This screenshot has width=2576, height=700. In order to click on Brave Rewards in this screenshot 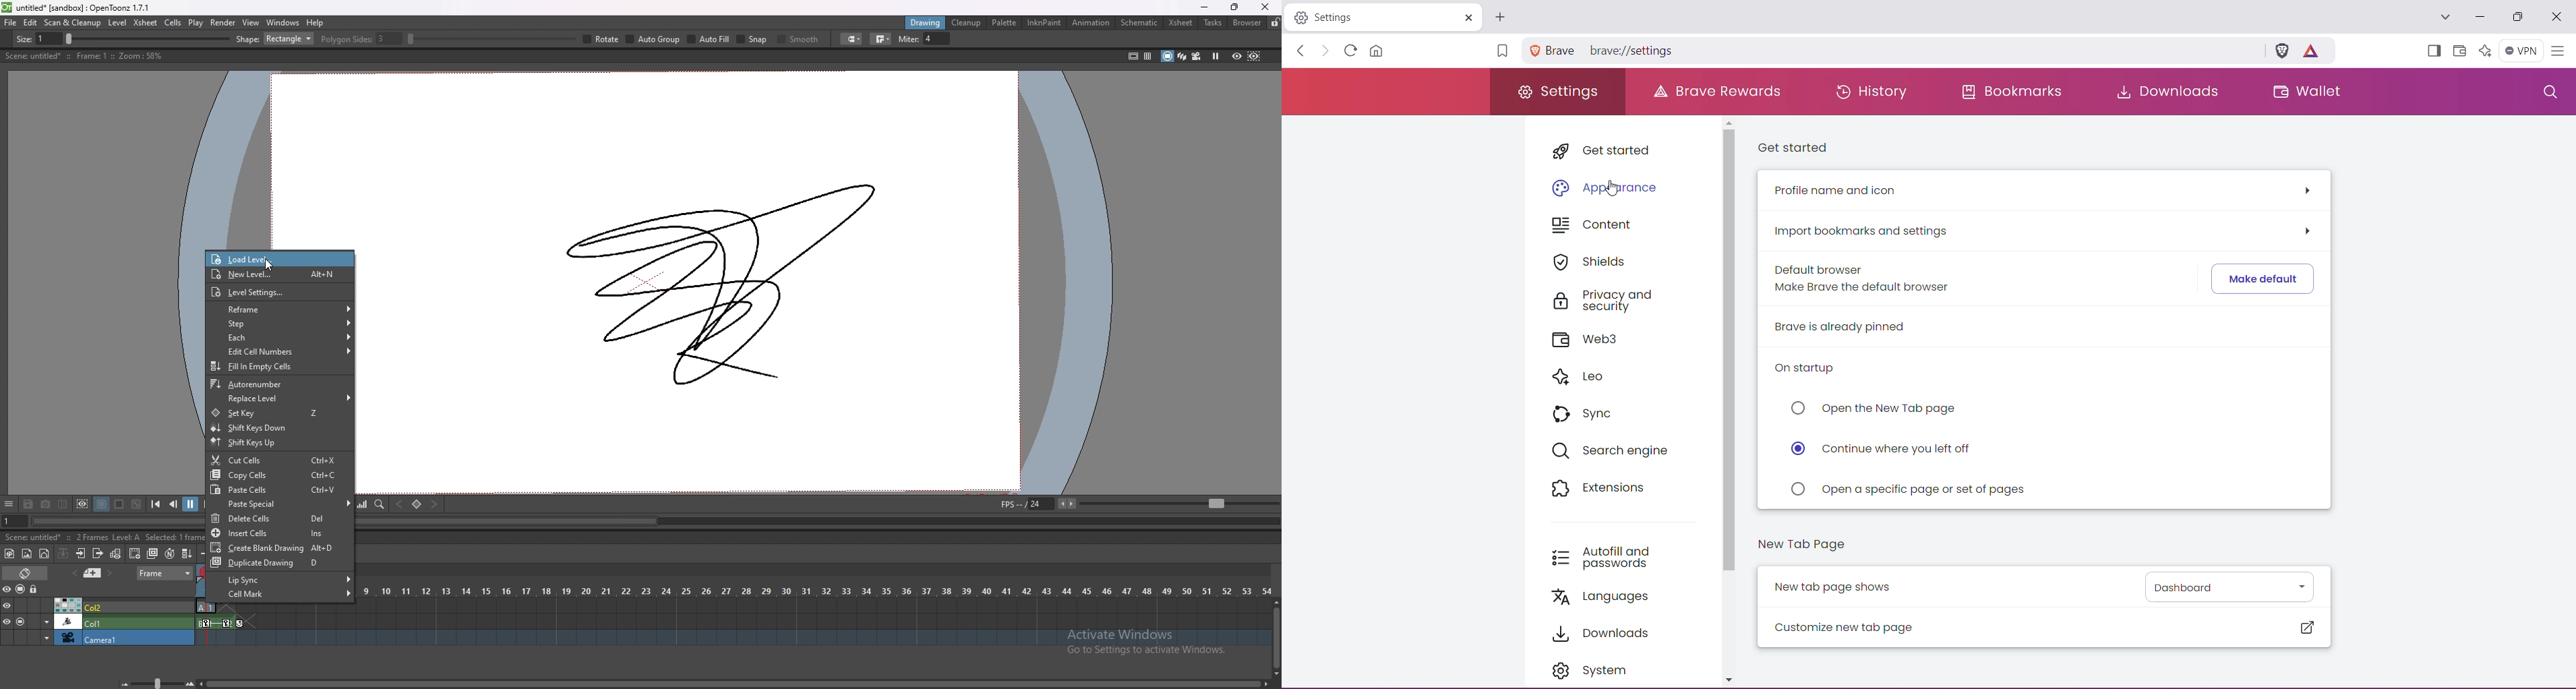, I will do `click(1720, 90)`.